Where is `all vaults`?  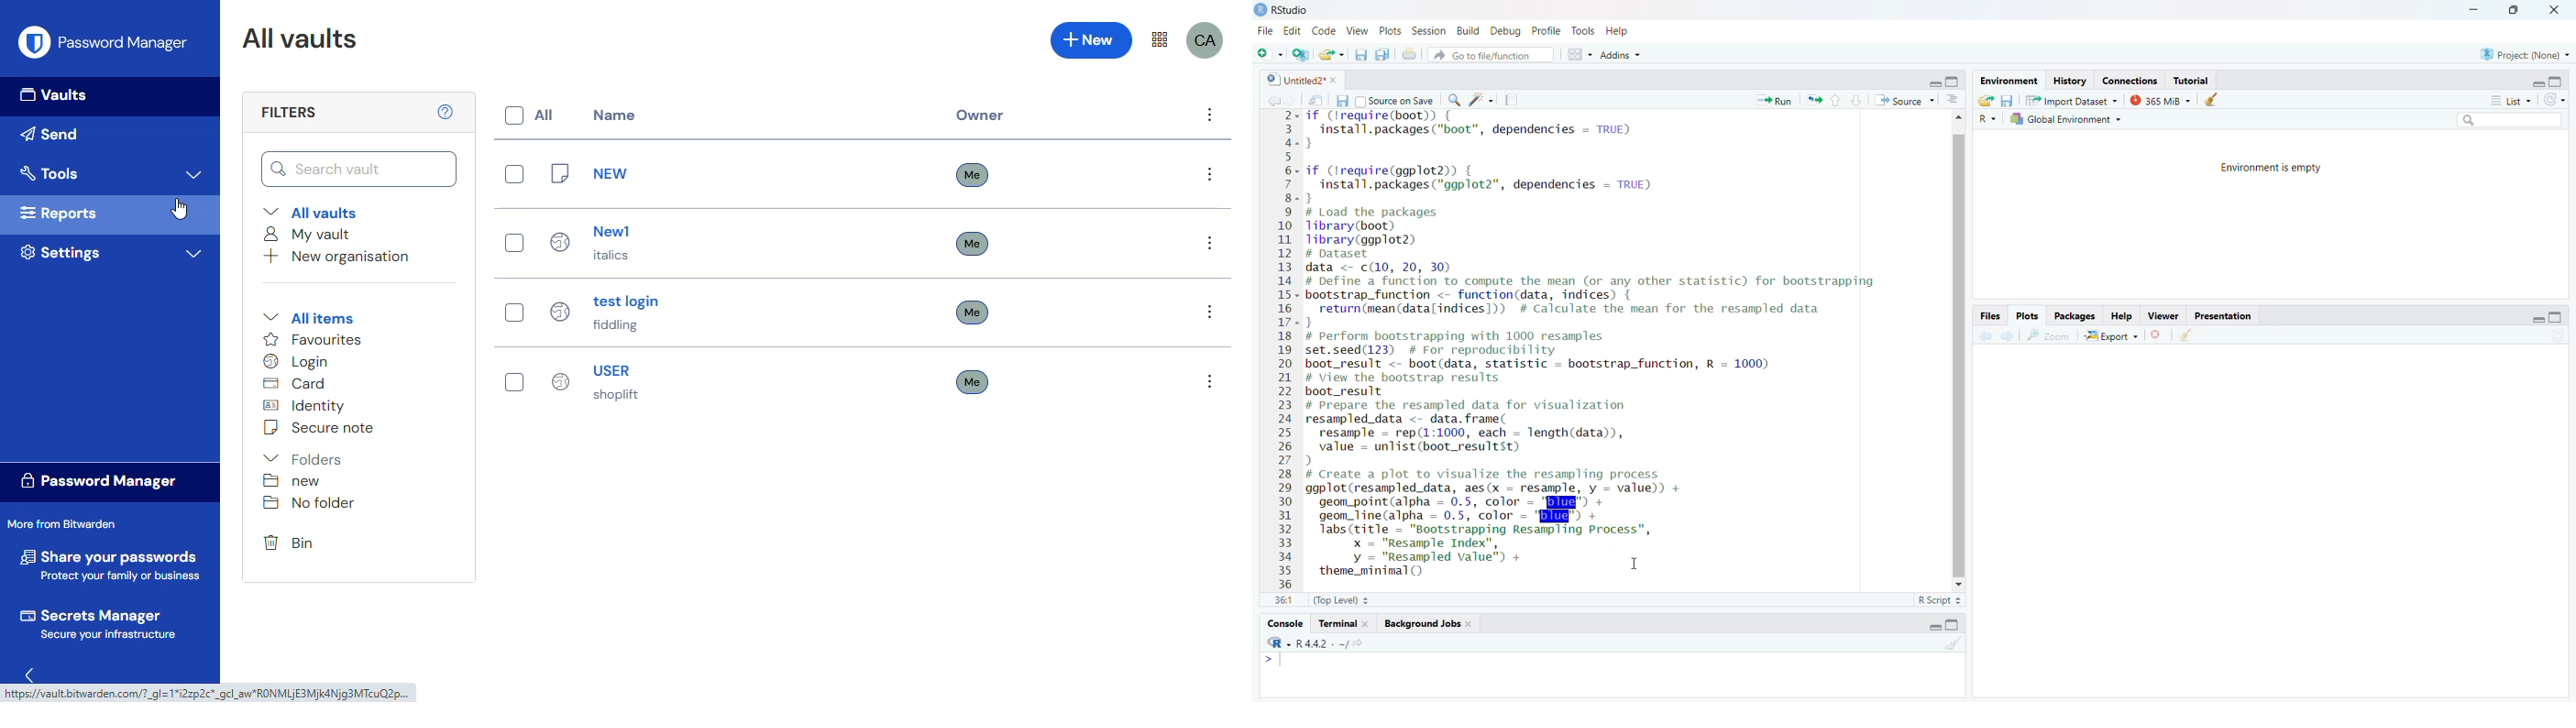
all vaults is located at coordinates (301, 37).